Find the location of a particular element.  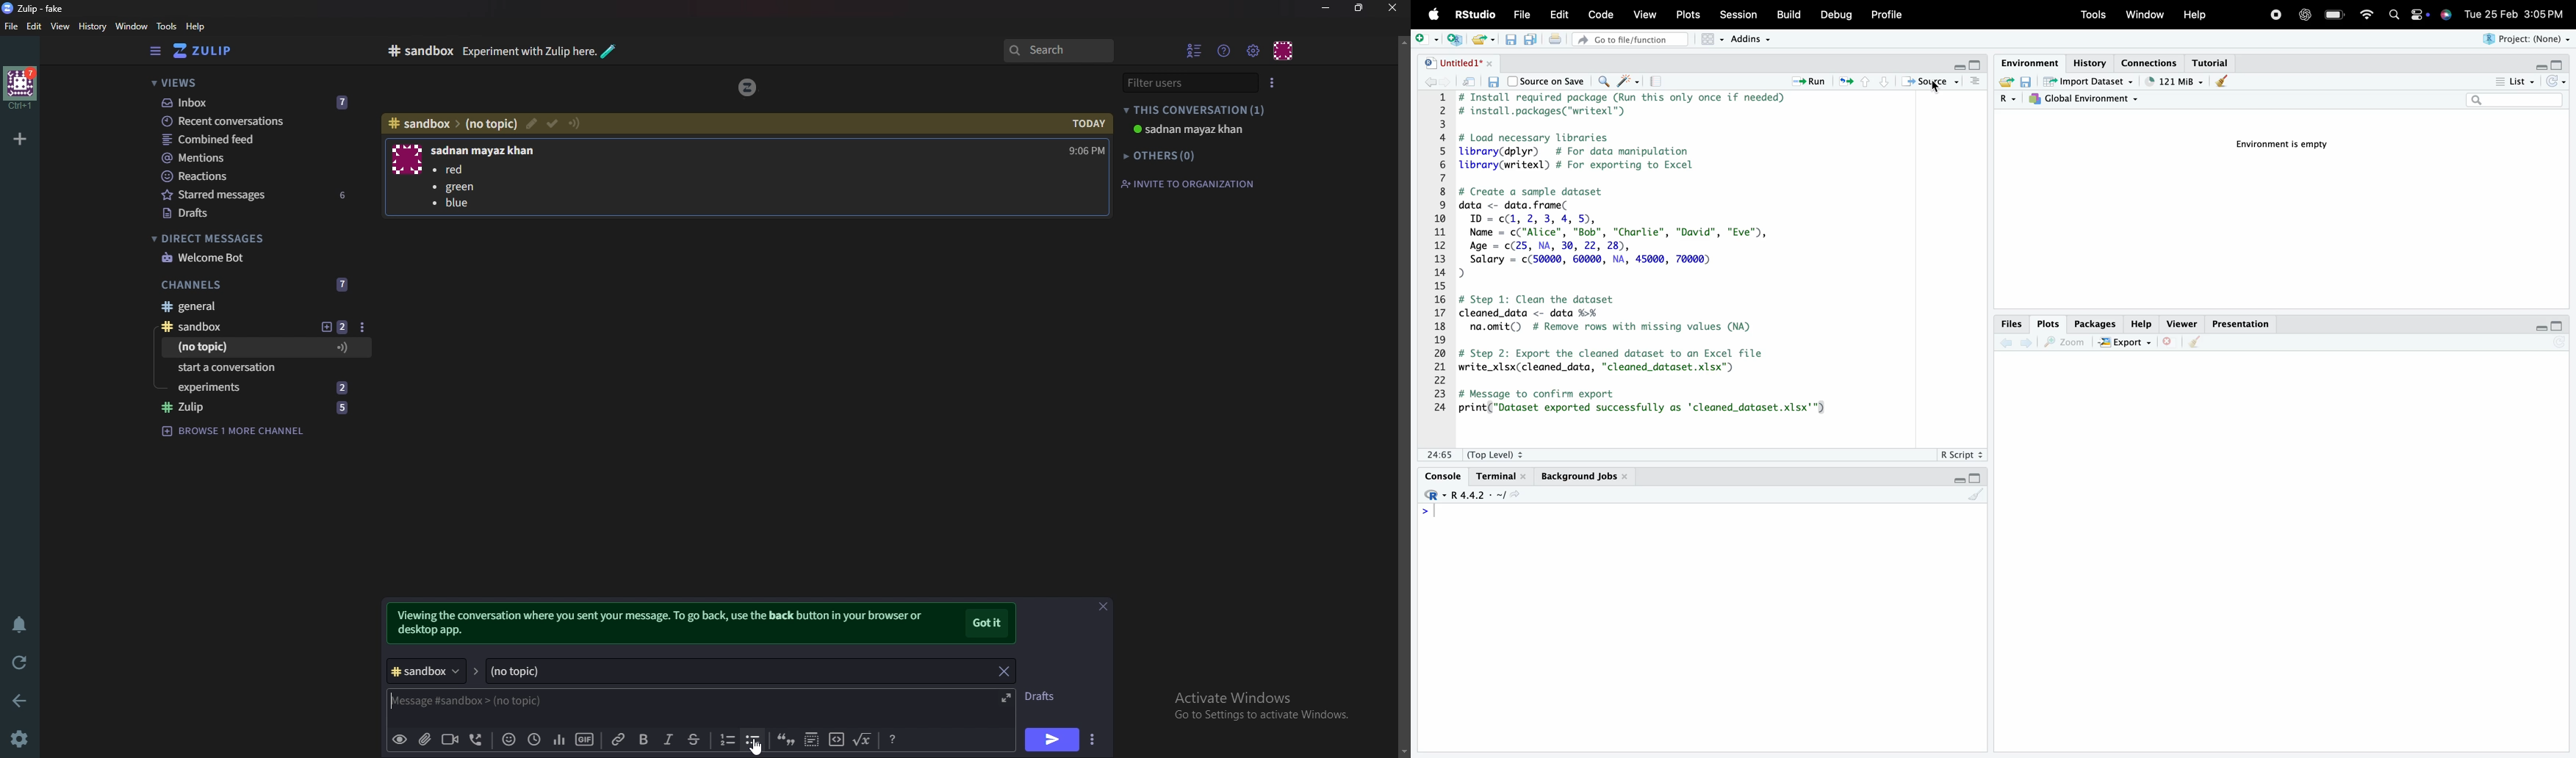

Environment is located at coordinates (2029, 62).